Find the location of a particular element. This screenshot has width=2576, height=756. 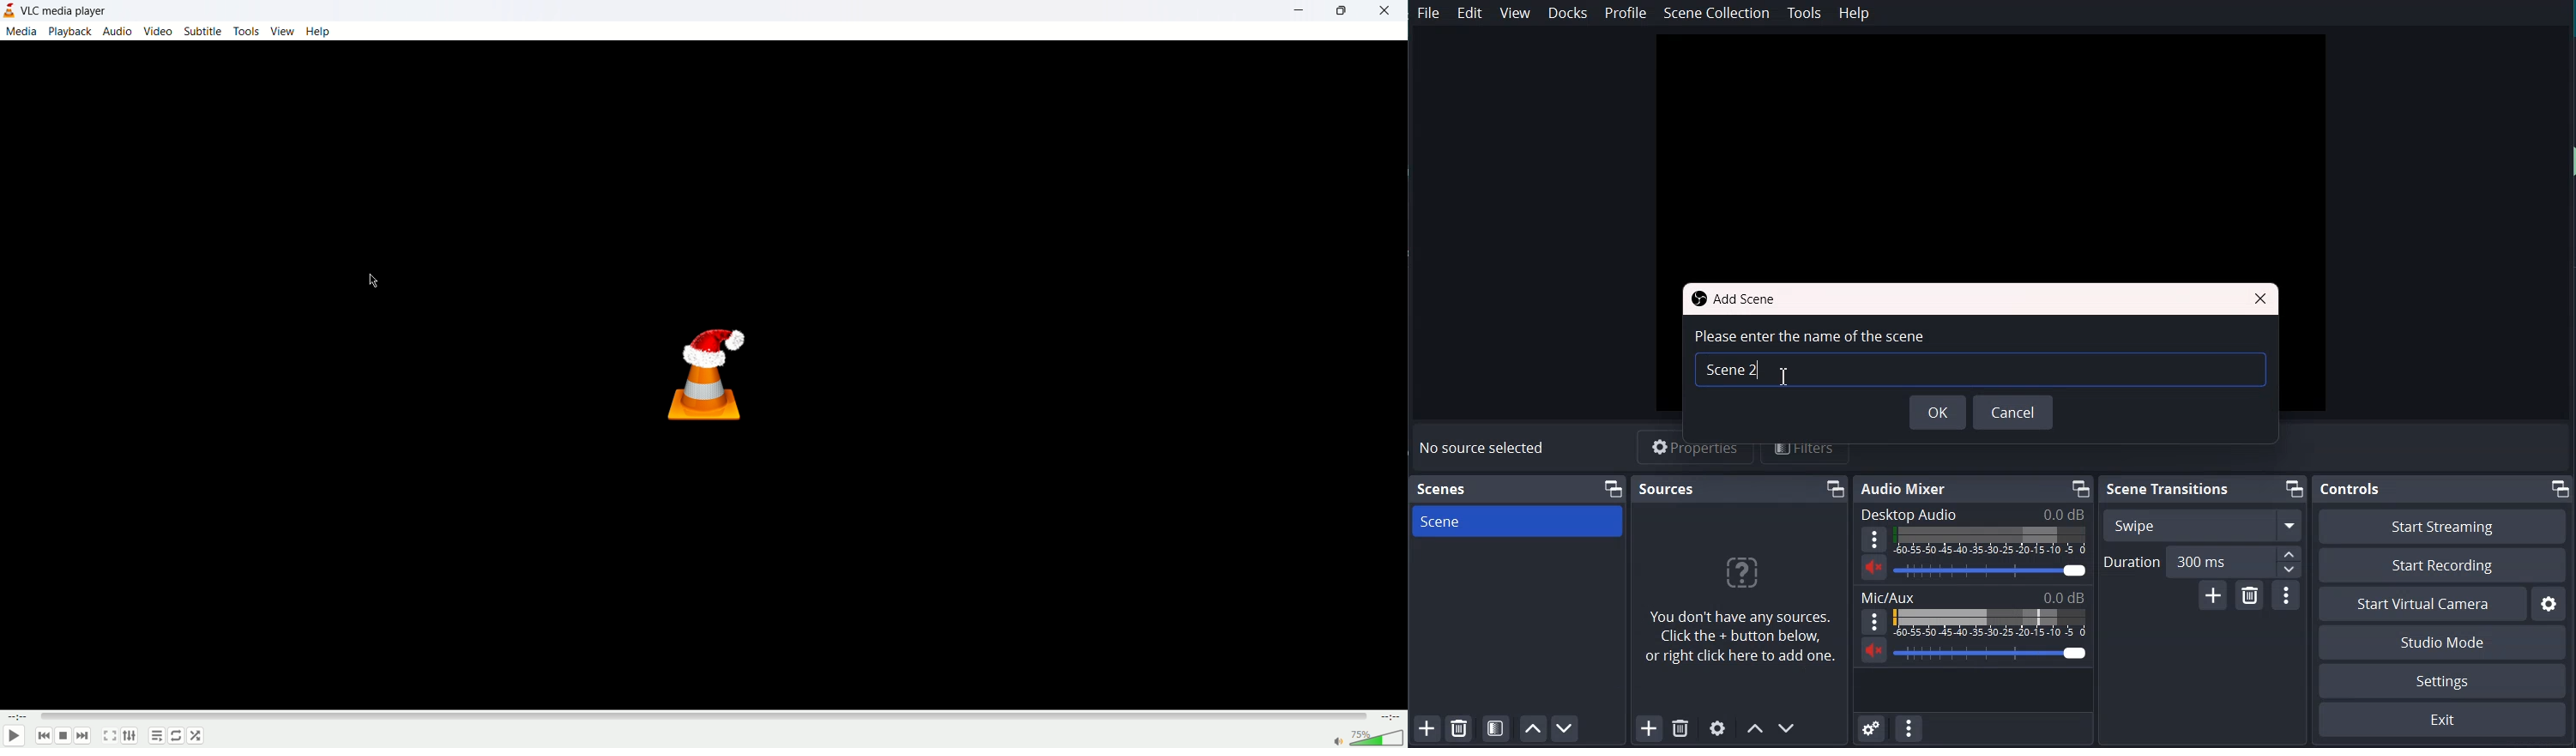

Close is located at coordinates (2260, 299).